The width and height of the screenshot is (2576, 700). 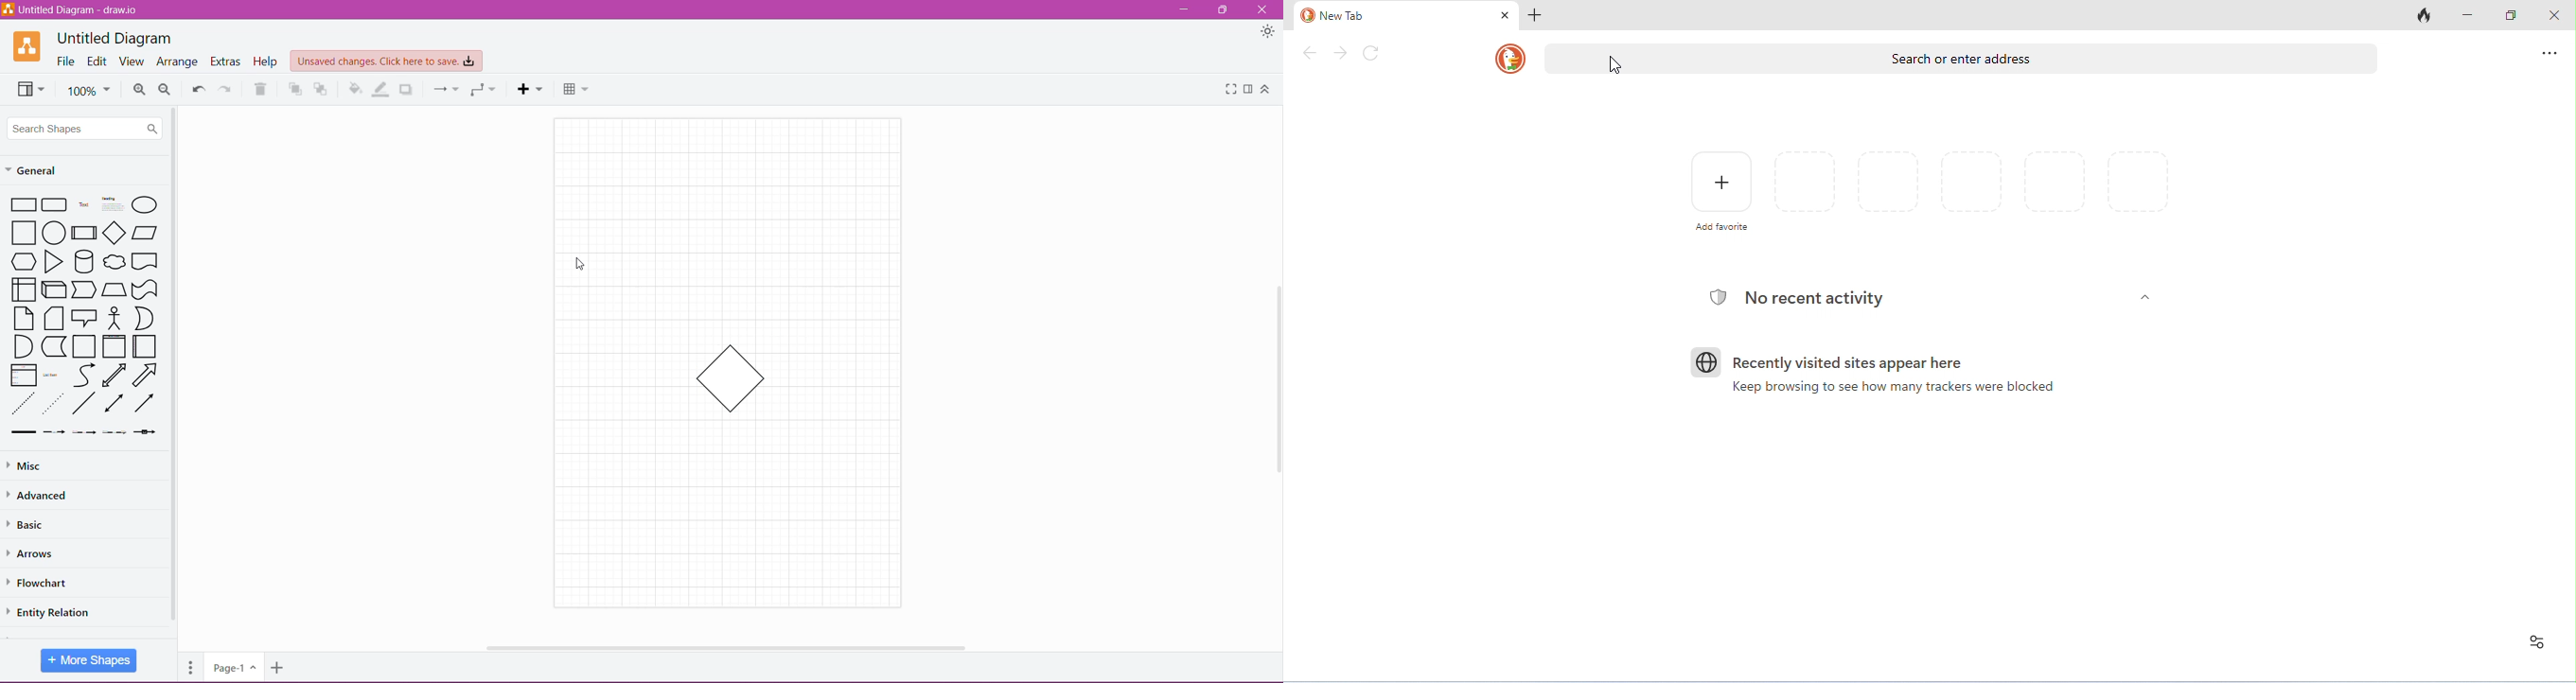 What do you see at coordinates (1268, 32) in the screenshot?
I see `Appearance` at bounding box center [1268, 32].